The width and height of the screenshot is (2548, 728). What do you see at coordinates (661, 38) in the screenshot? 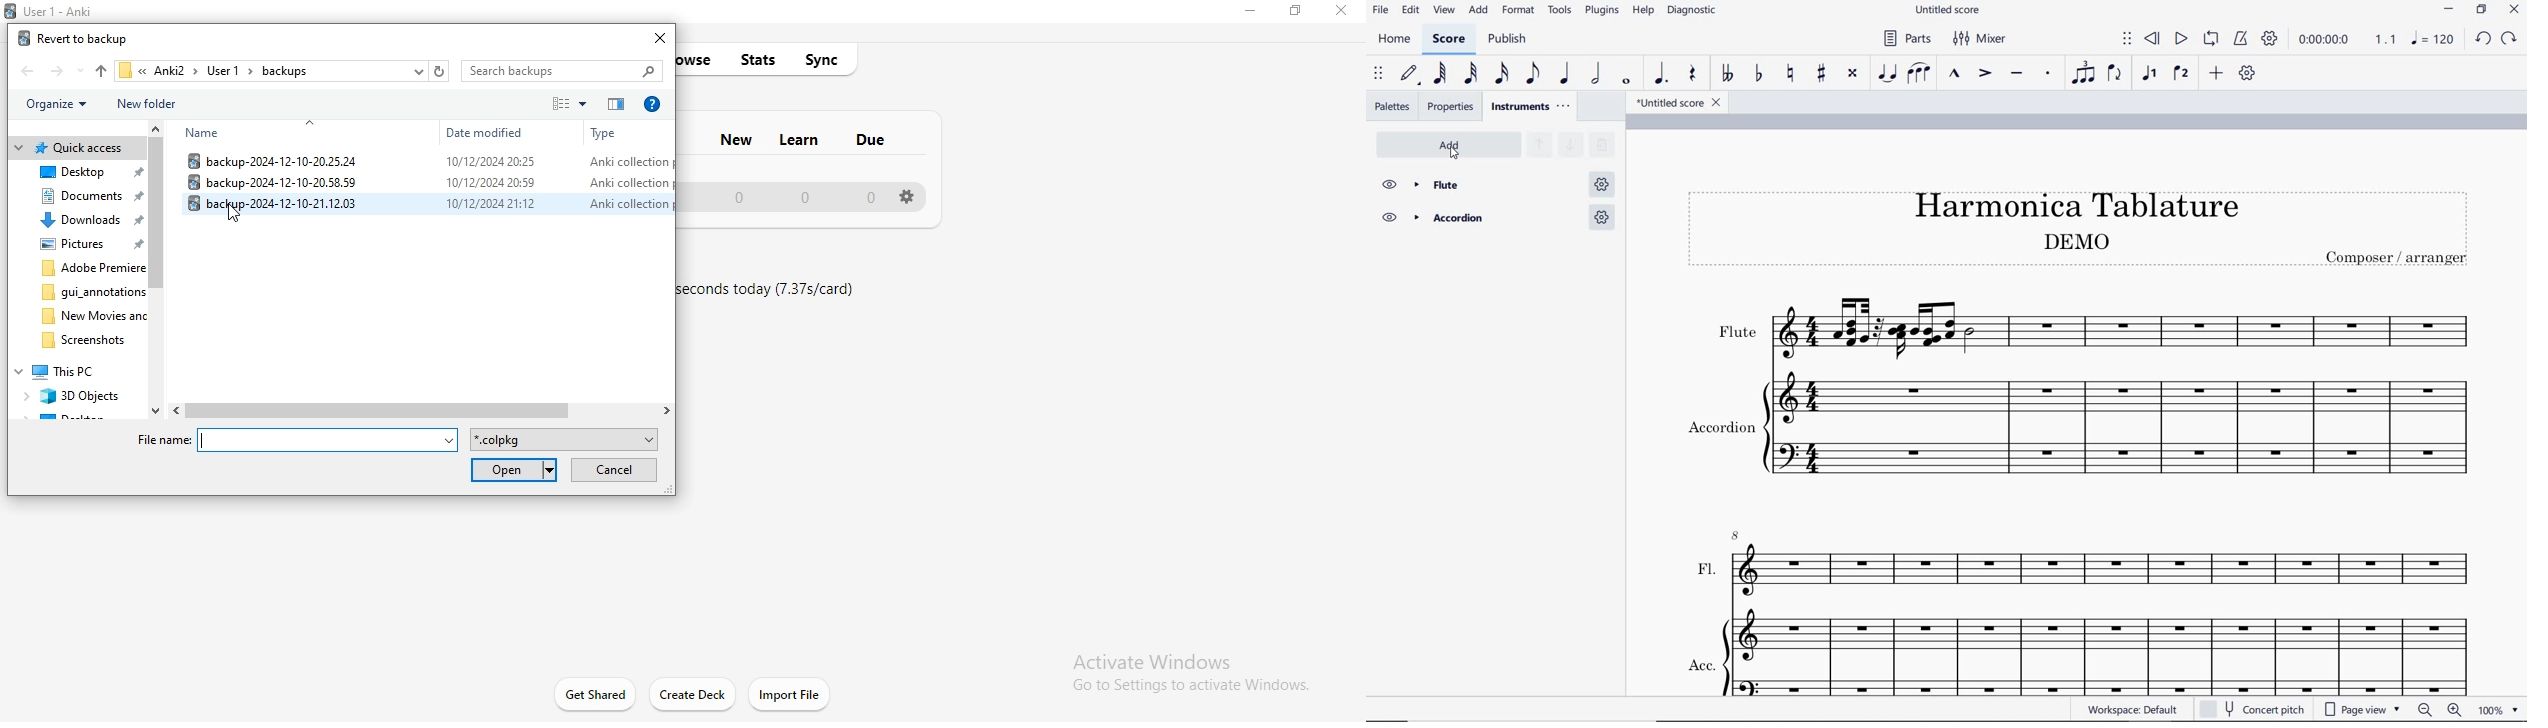
I see `close` at bounding box center [661, 38].